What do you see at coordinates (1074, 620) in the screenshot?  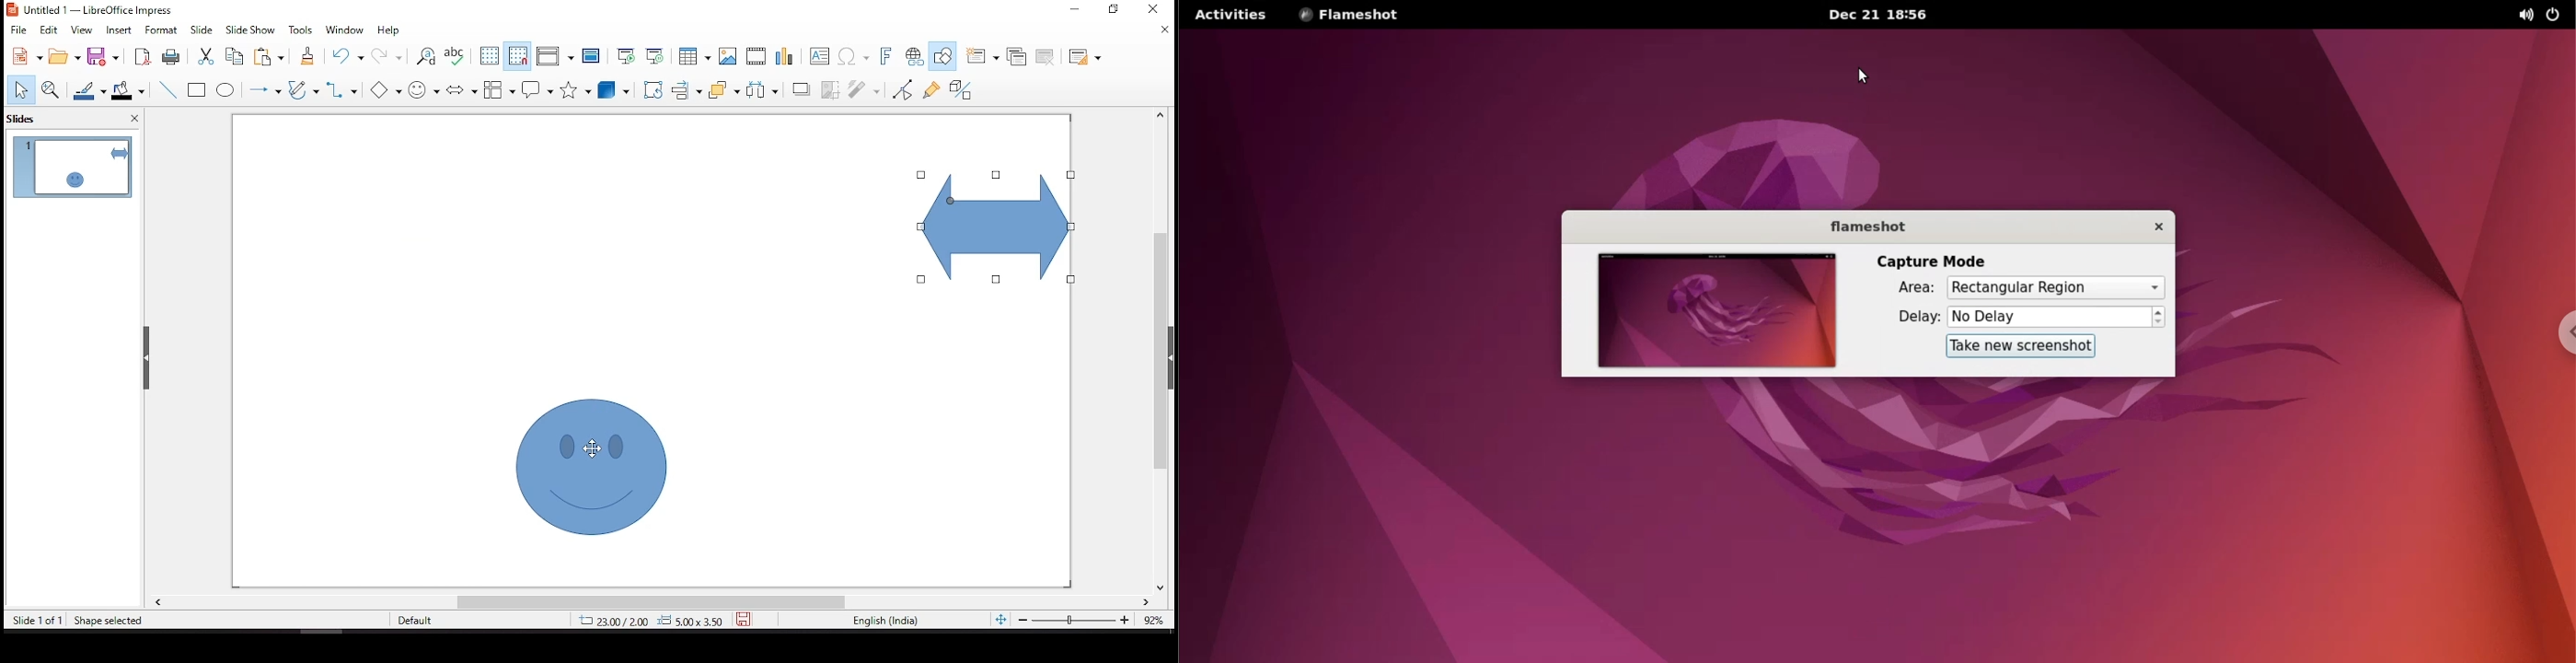 I see `zoom slider` at bounding box center [1074, 620].